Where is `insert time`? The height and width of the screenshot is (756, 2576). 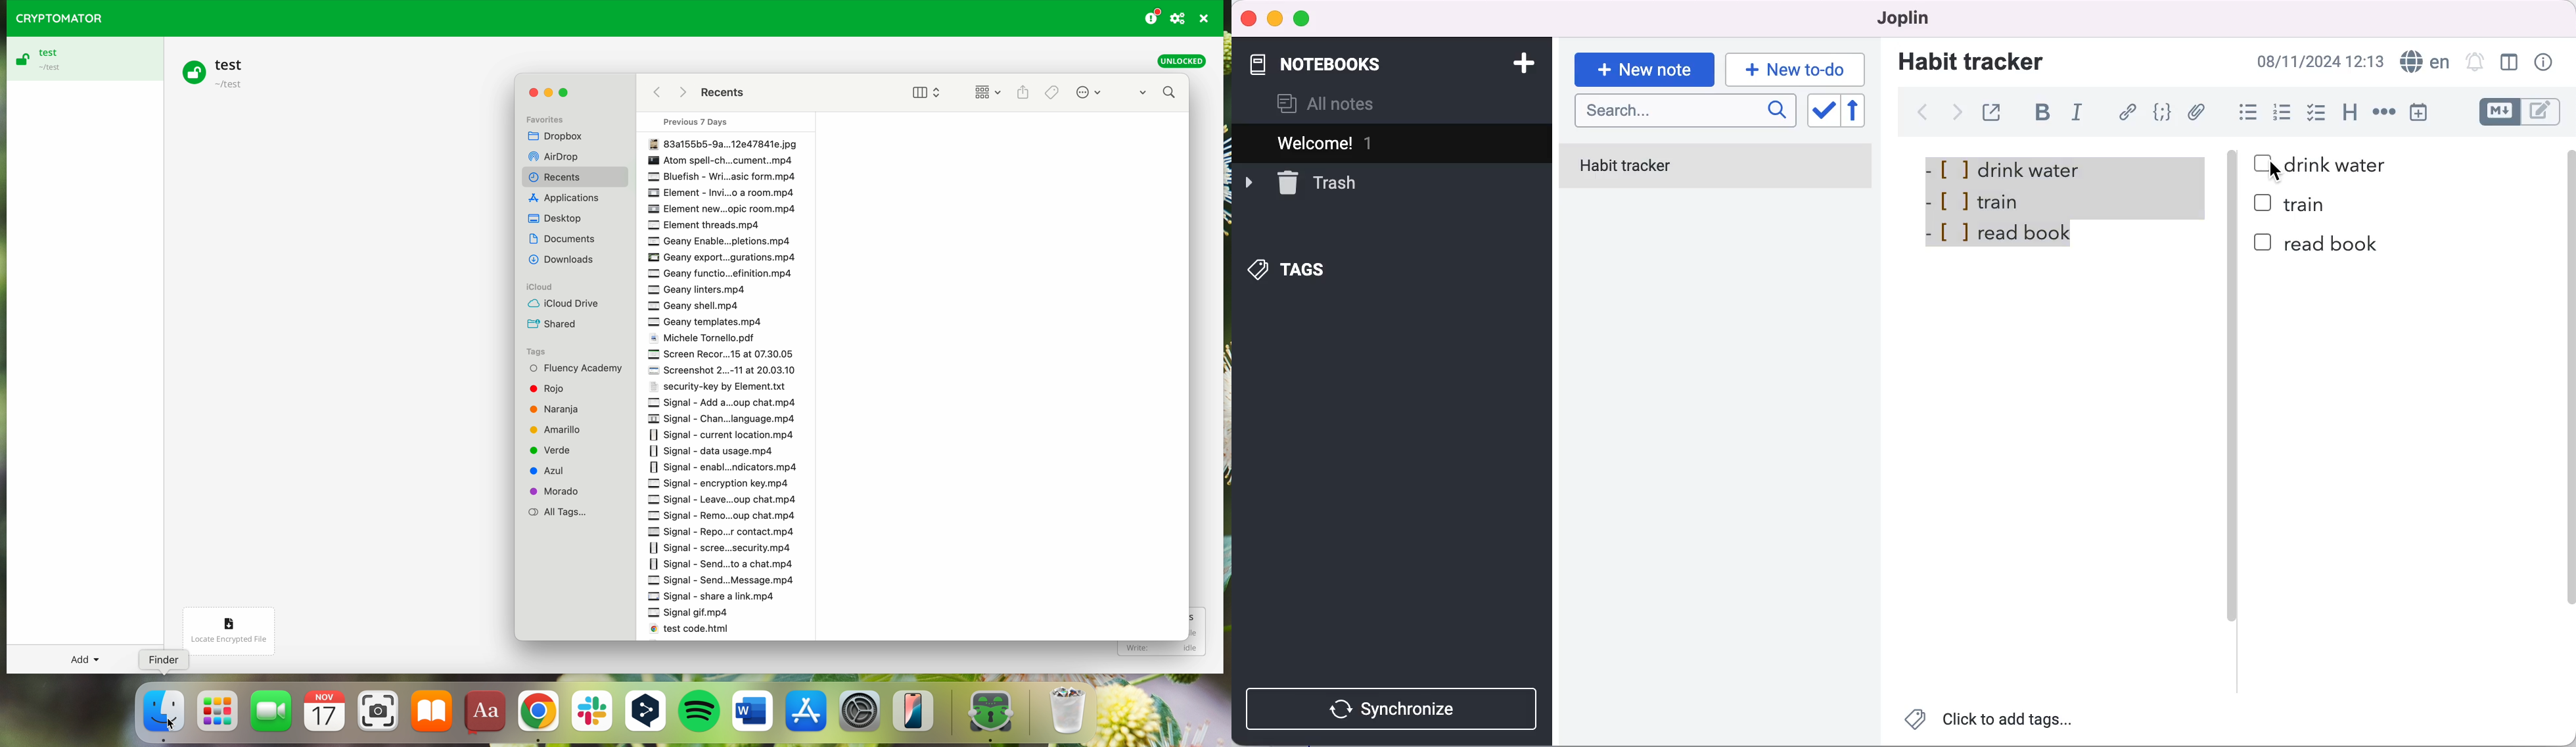
insert time is located at coordinates (2418, 112).